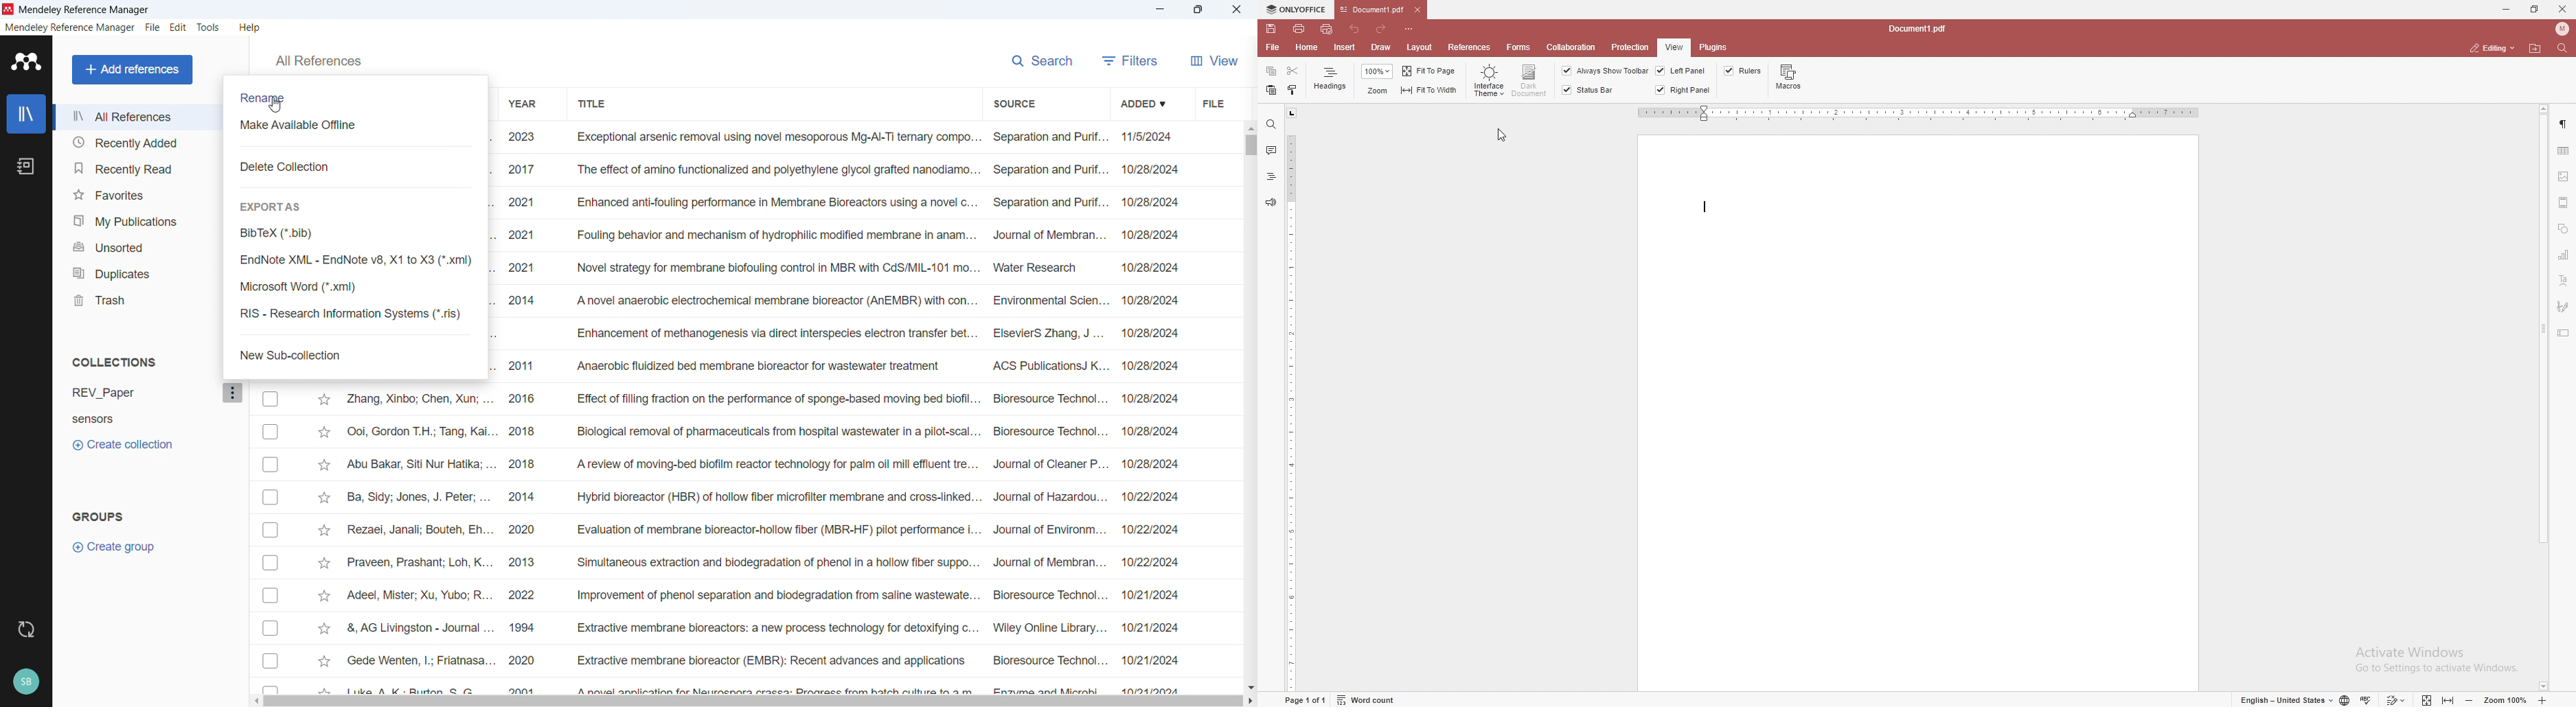 The width and height of the screenshot is (2576, 728). What do you see at coordinates (838, 365) in the screenshot?
I see `Kim, J; Kim, K; Ye, H; Lee, ... 2011 Anaerobic fluidized bed membrane bioreactor for wastewater treatment ACS PublicationsJ K... 10/28/2024` at bounding box center [838, 365].